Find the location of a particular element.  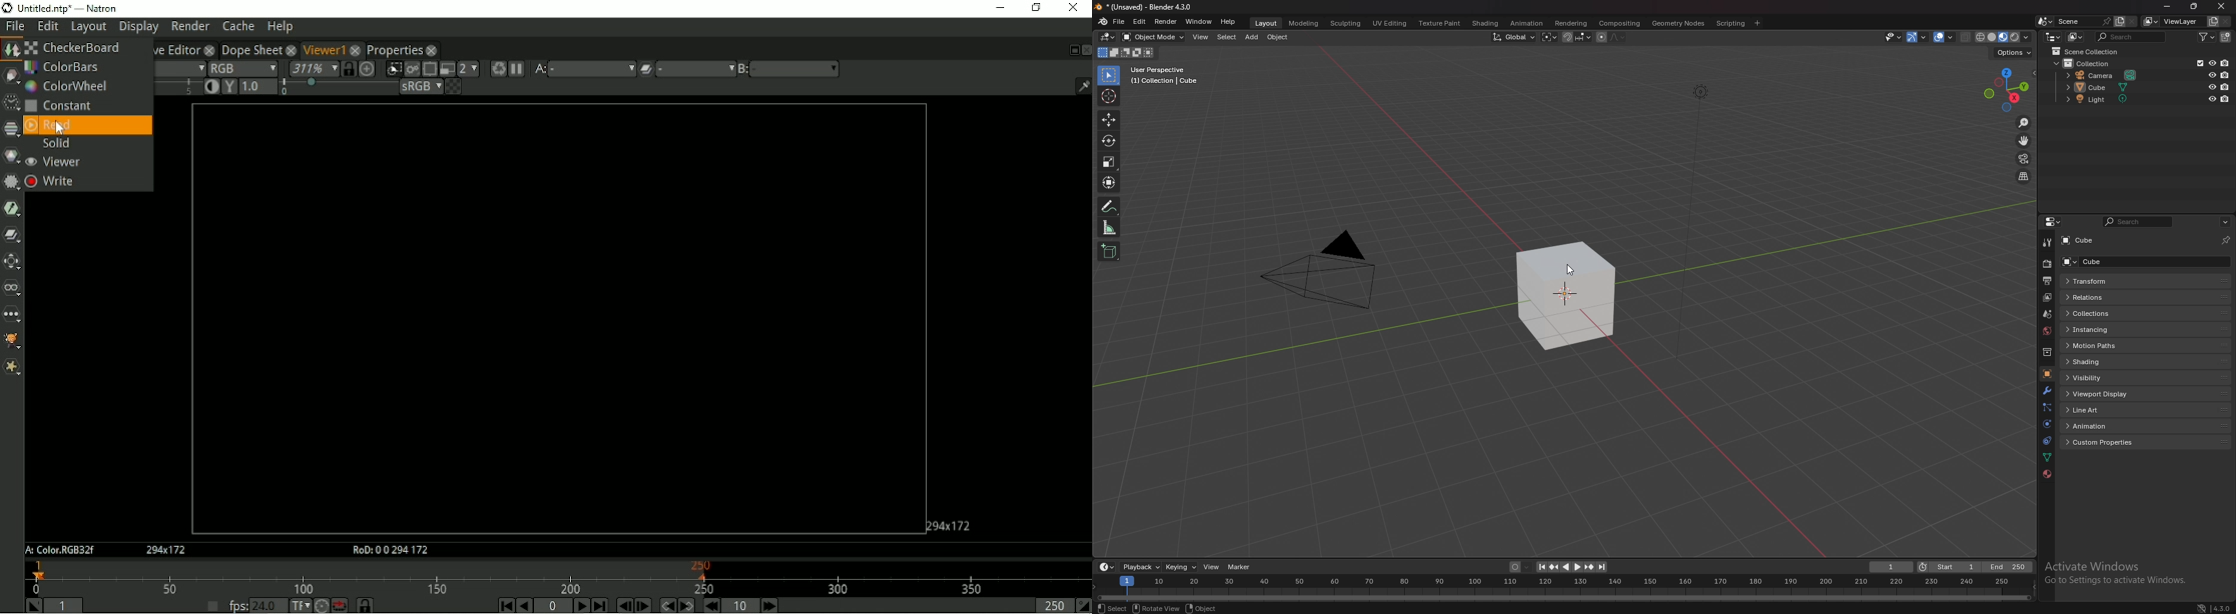

Draw is located at coordinates (11, 76).